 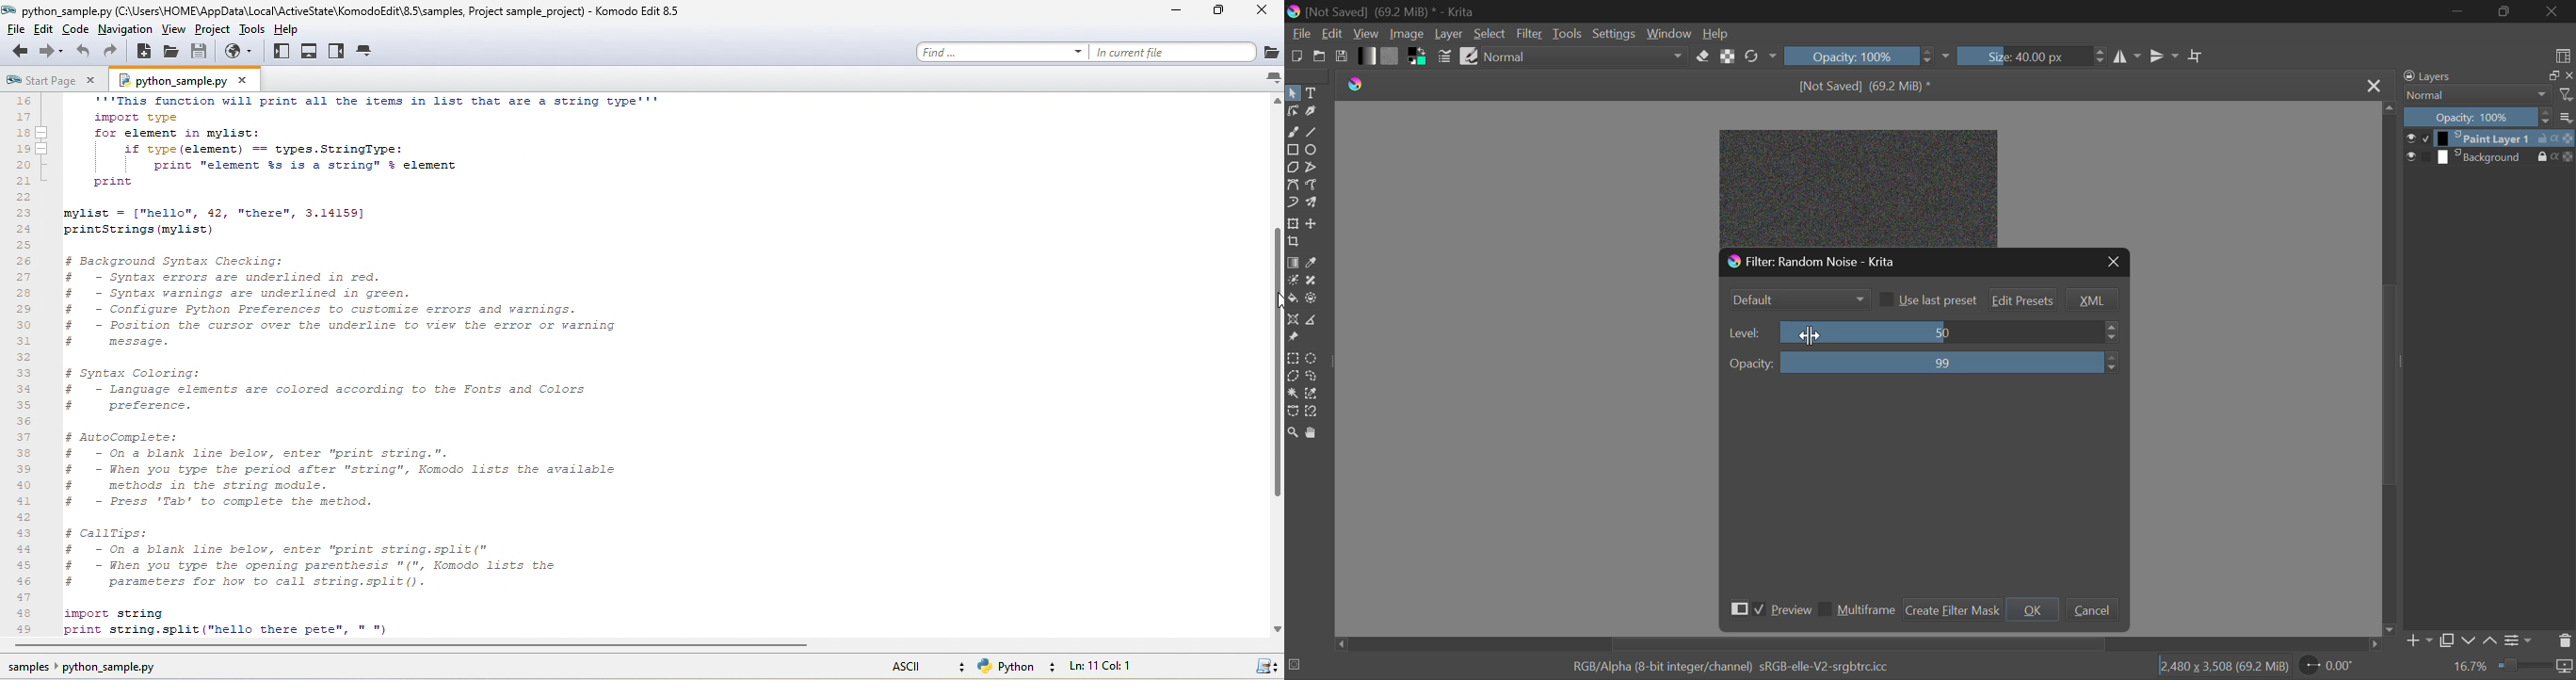 I want to click on Use last preset checkbox, so click(x=1928, y=300).